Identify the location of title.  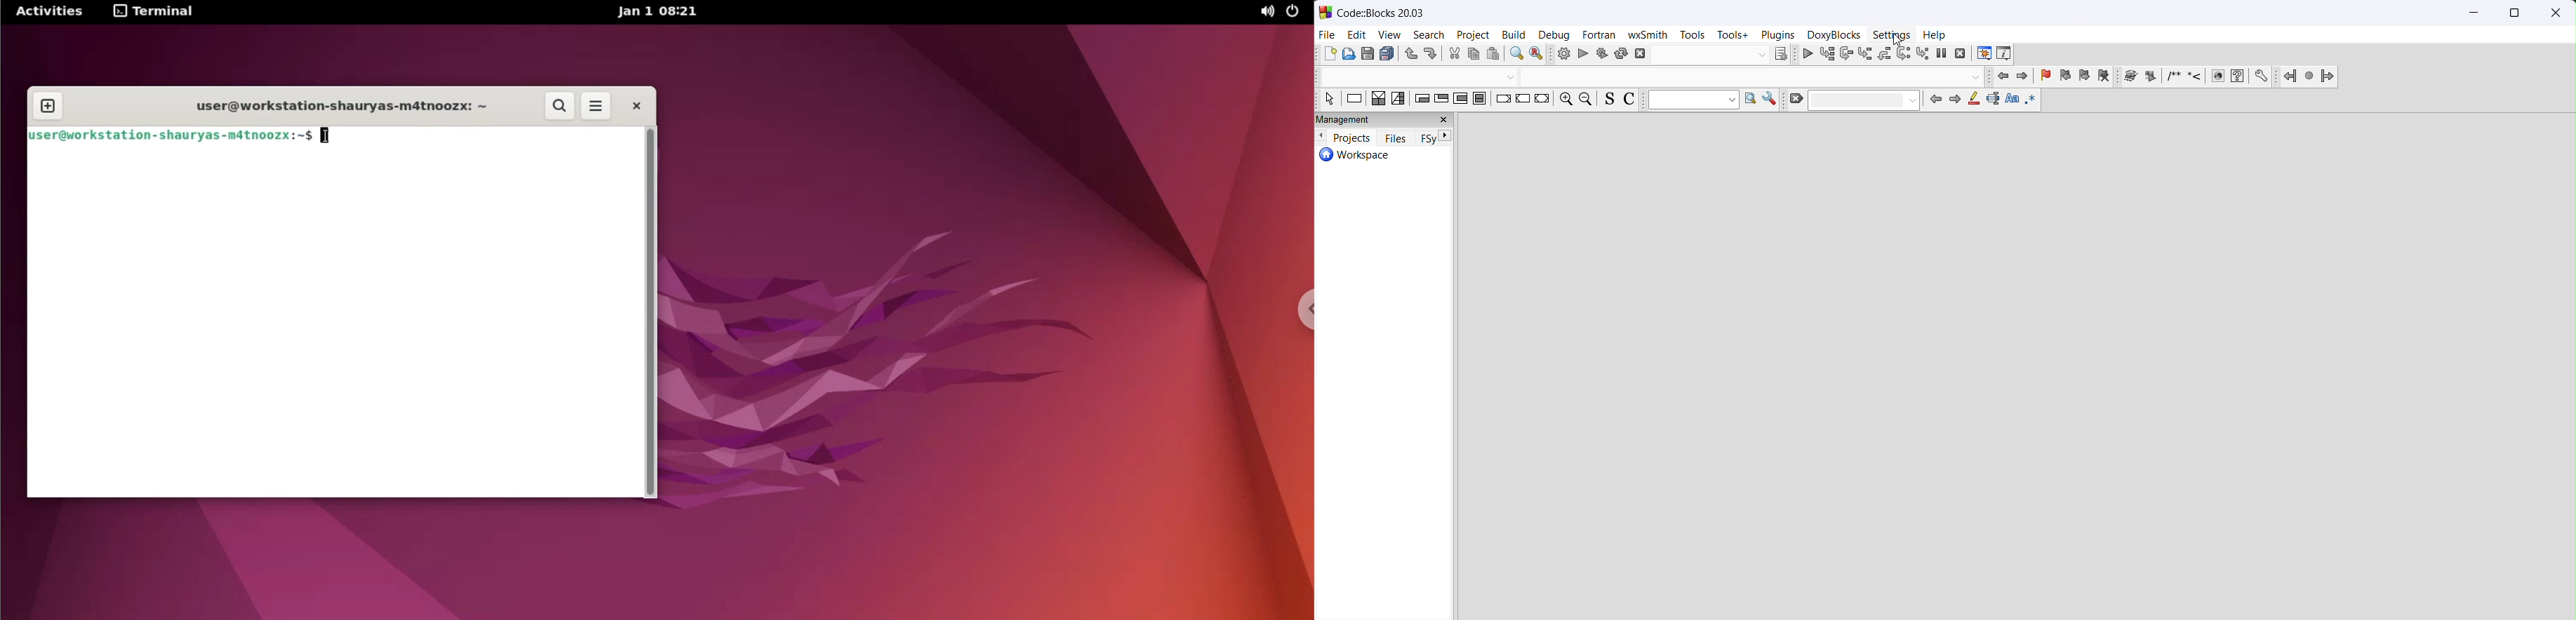
(1382, 12).